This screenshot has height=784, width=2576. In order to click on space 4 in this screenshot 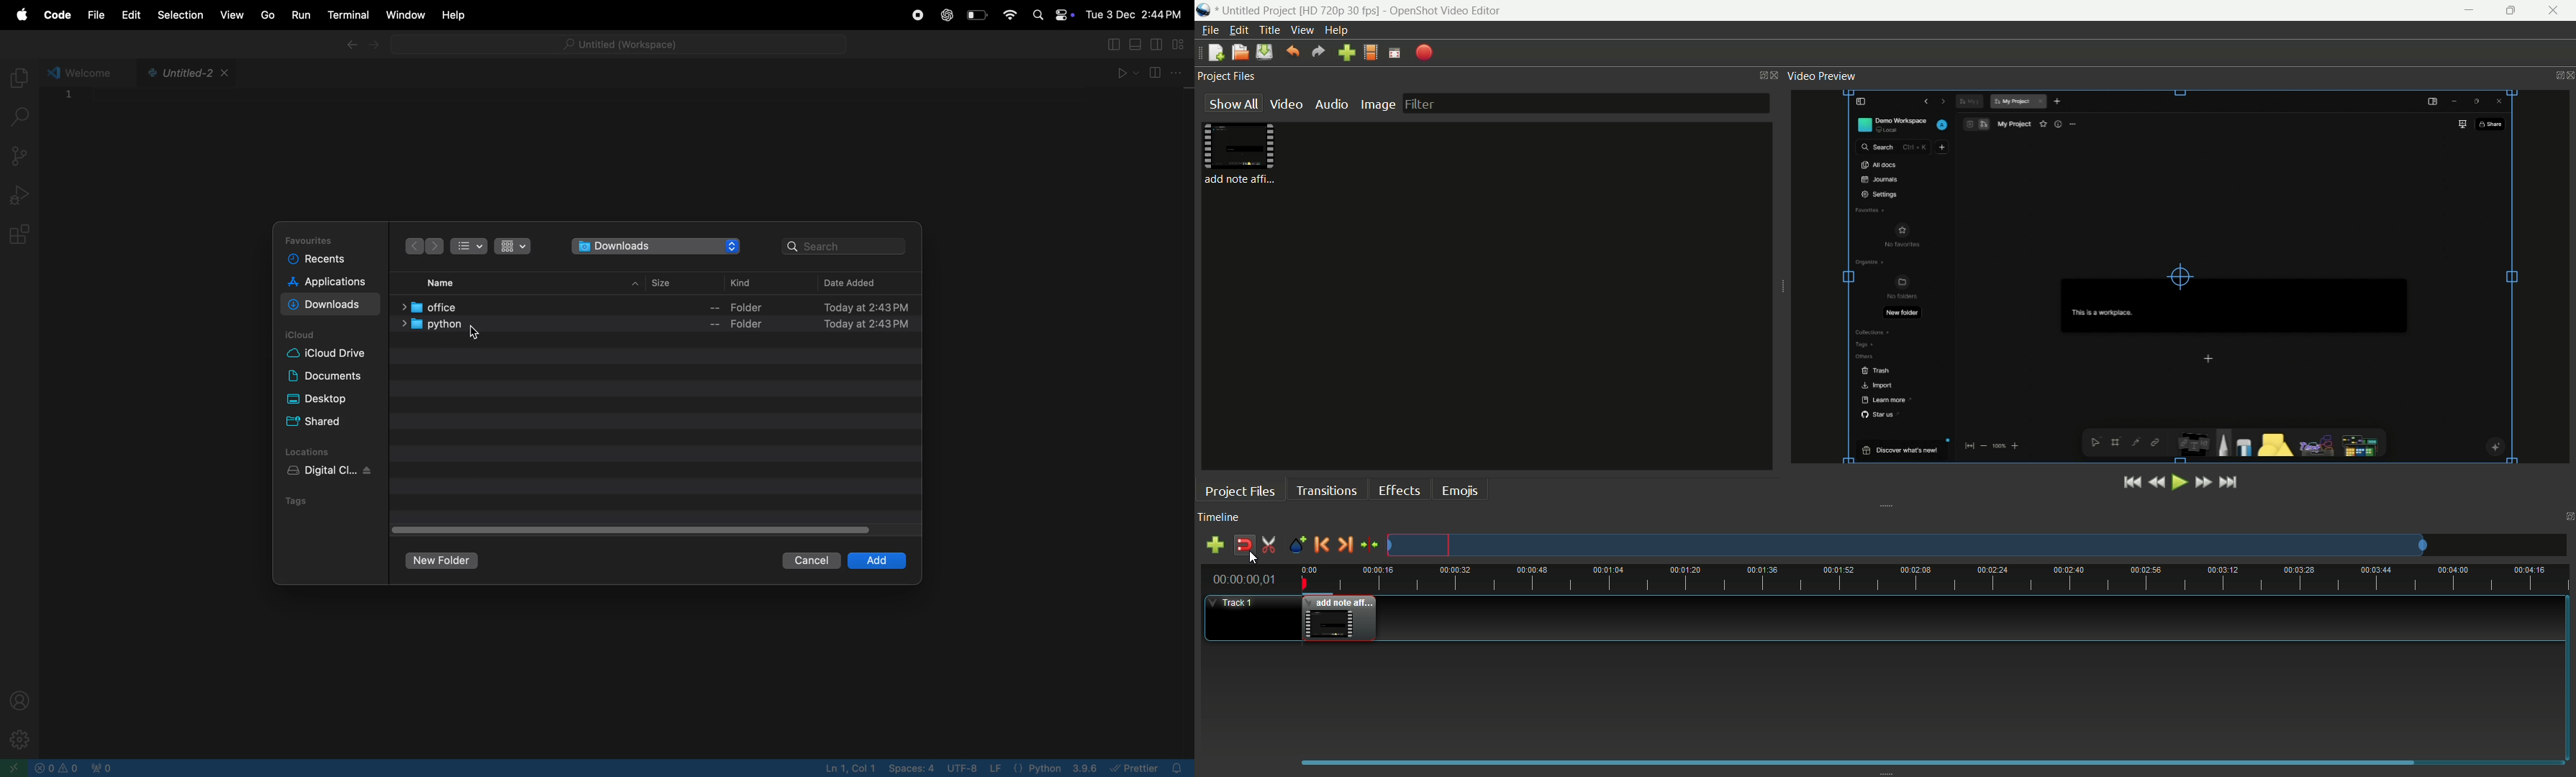, I will do `click(913, 769)`.